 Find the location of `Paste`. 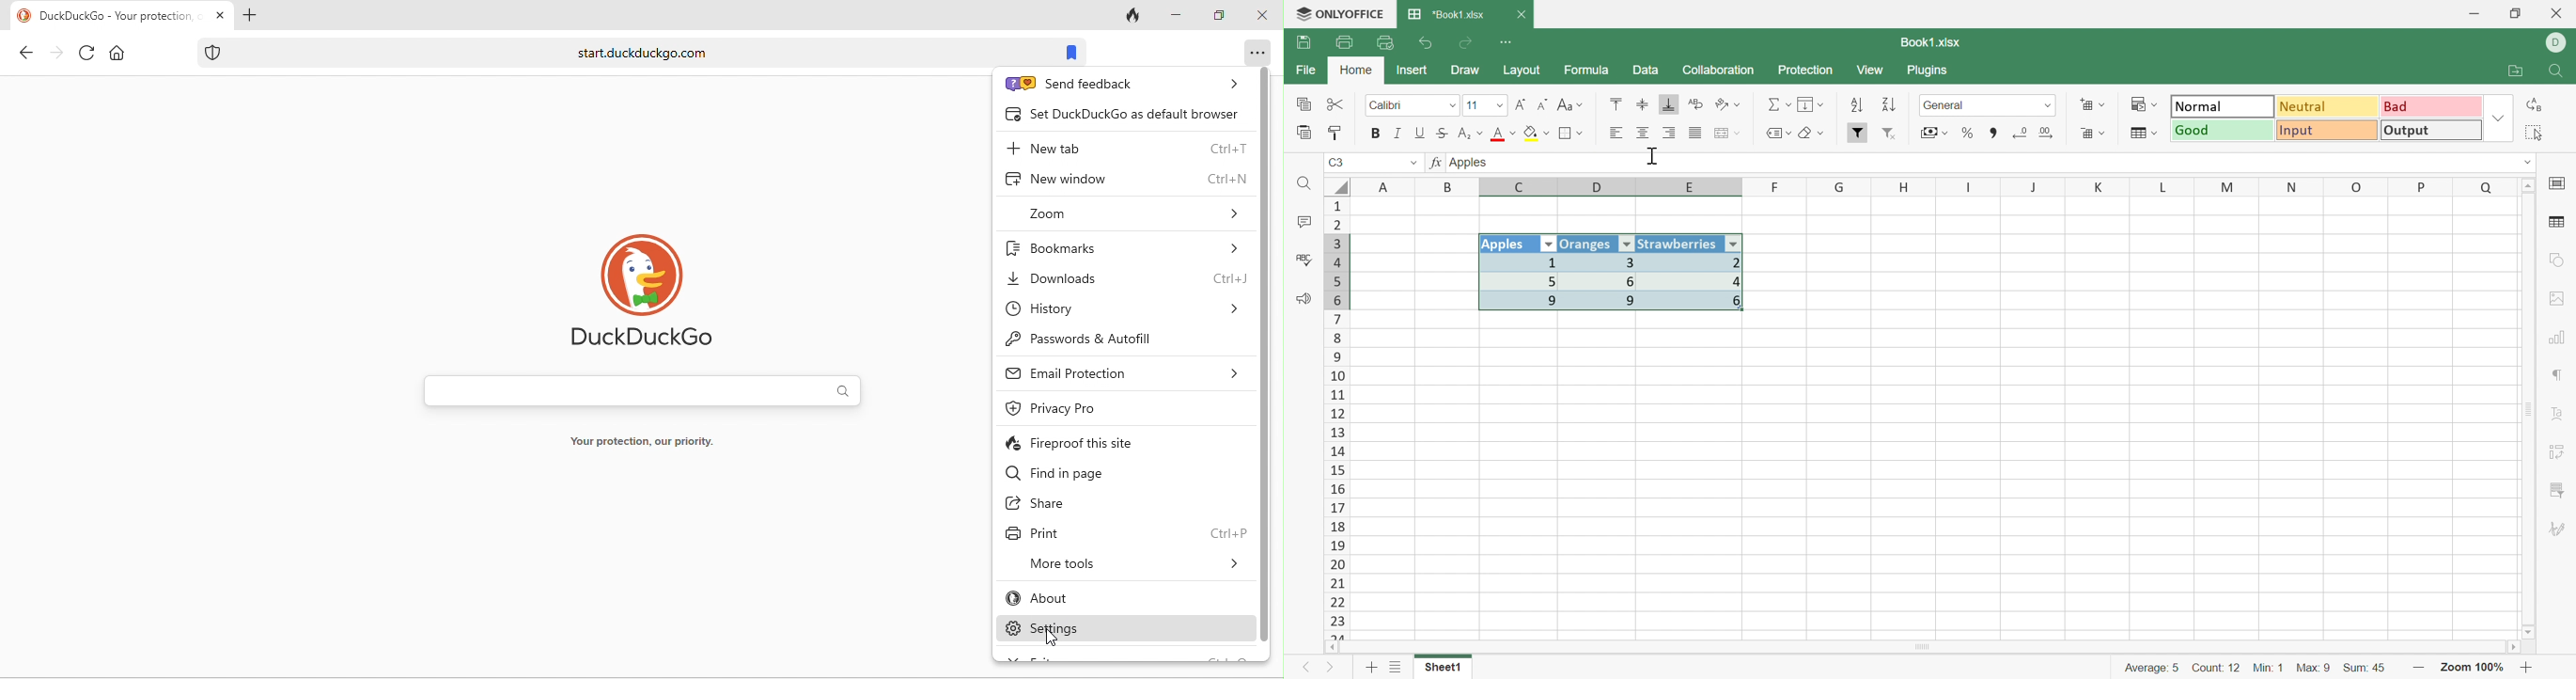

Paste is located at coordinates (1305, 133).